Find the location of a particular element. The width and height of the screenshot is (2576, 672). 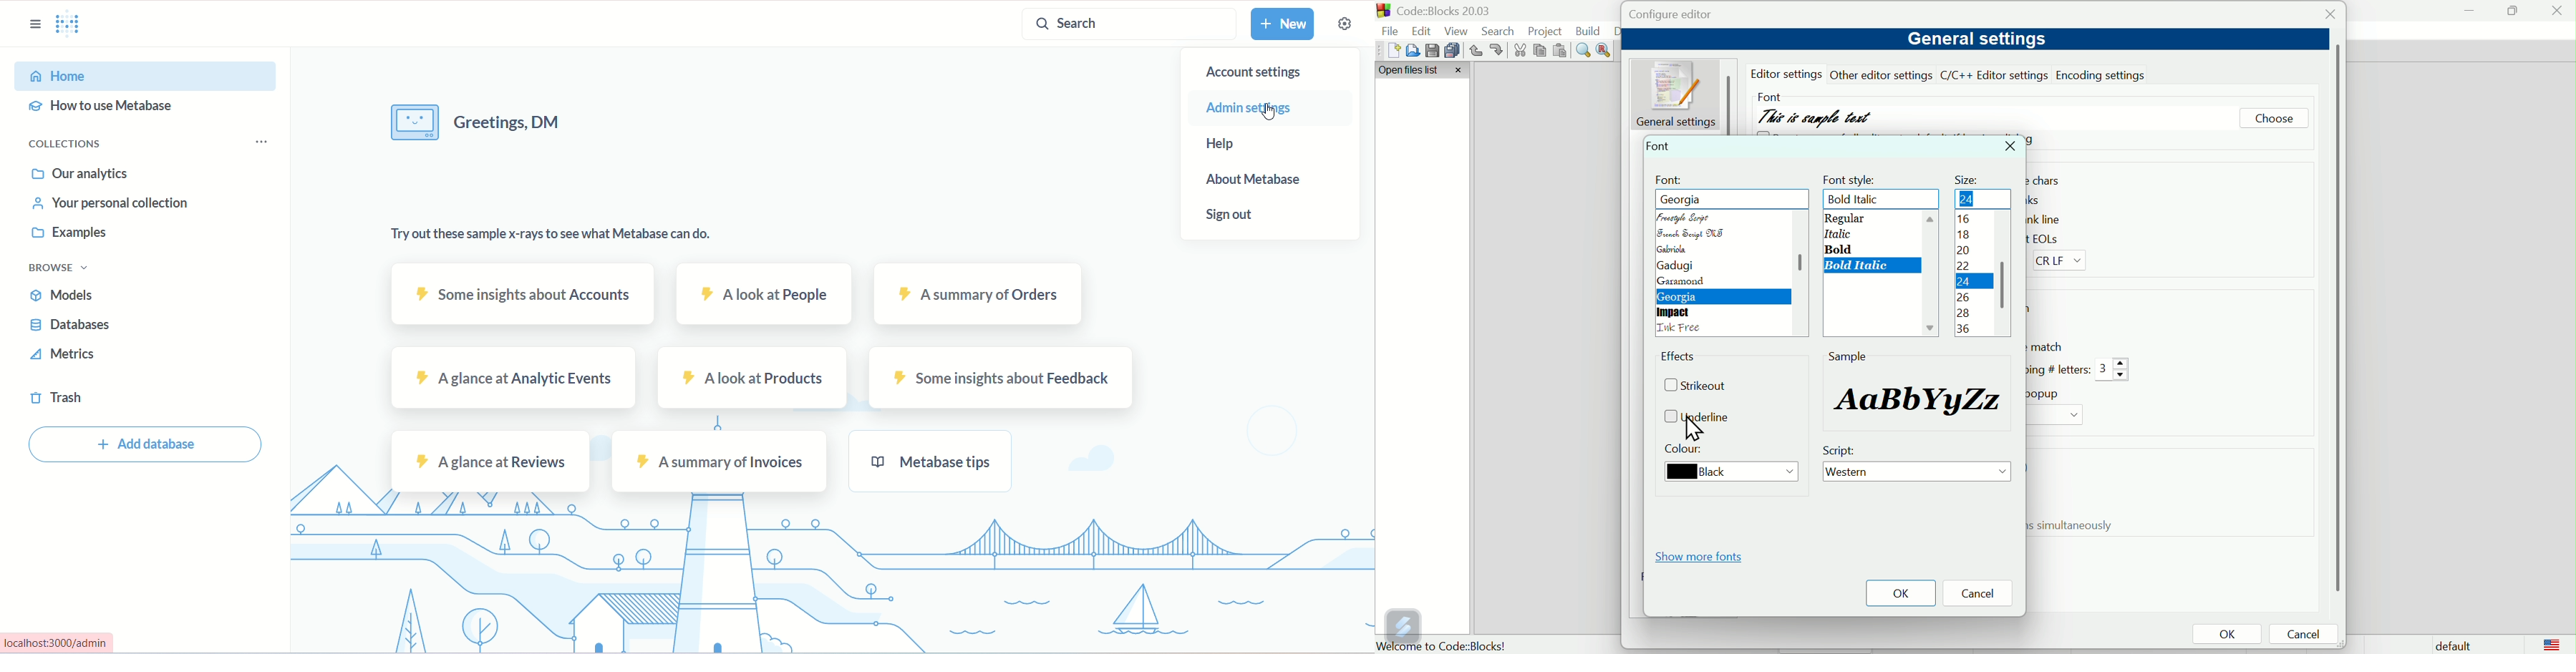

redo is located at coordinates (1498, 50).